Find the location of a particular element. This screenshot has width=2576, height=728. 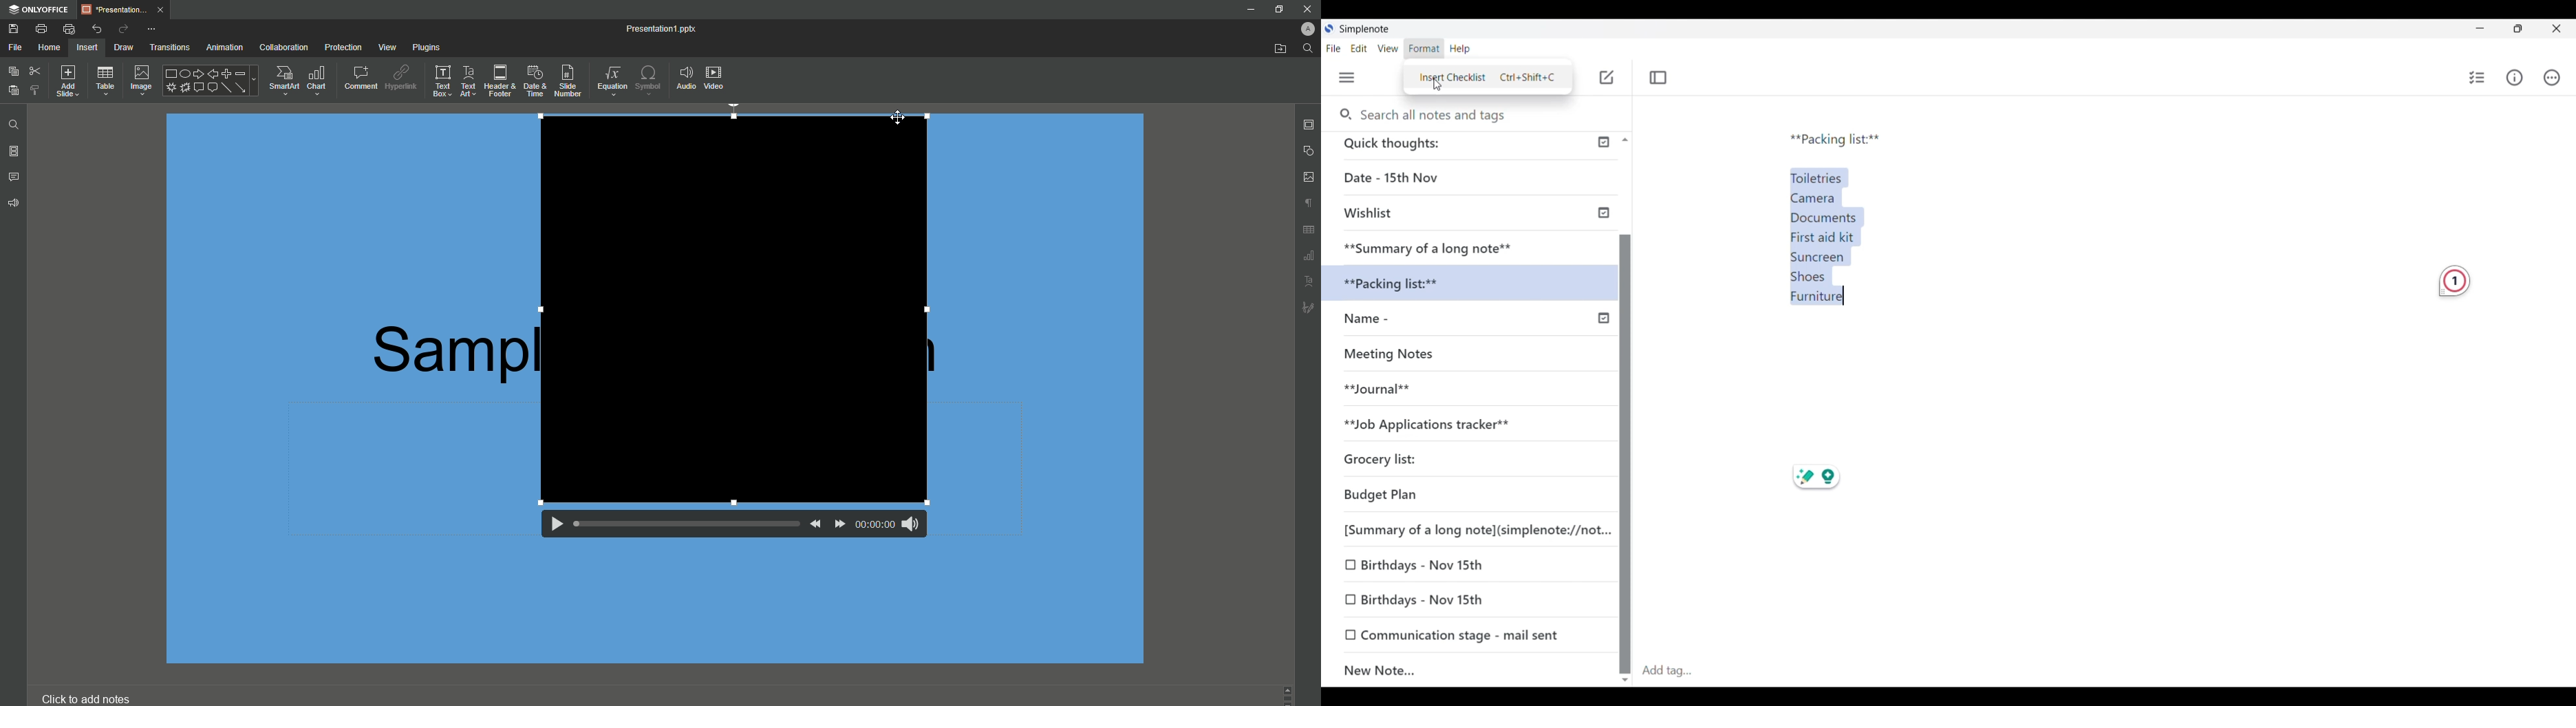

File menu is located at coordinates (1333, 48).